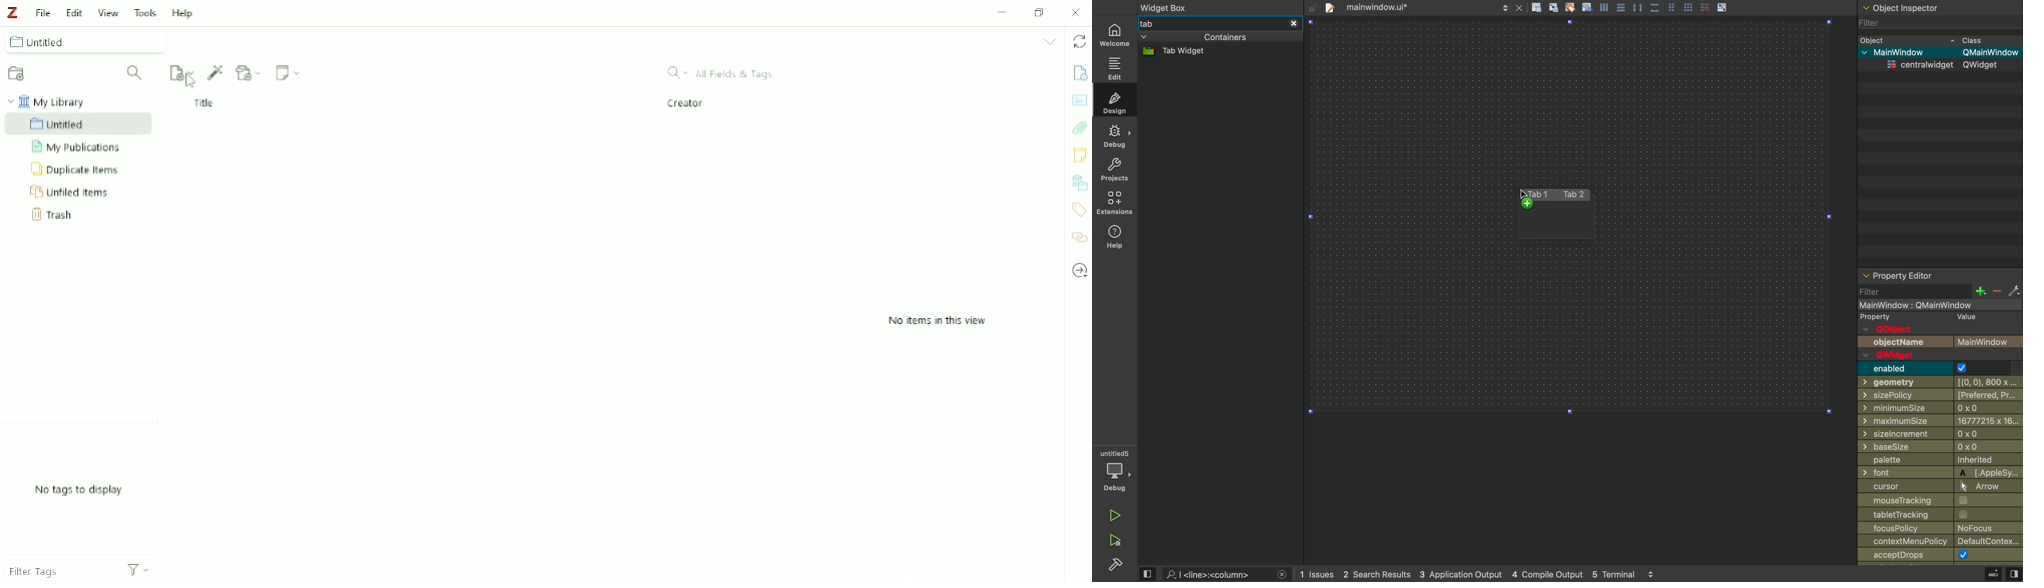 The width and height of the screenshot is (2044, 588). What do you see at coordinates (1114, 137) in the screenshot?
I see `debug` at bounding box center [1114, 137].